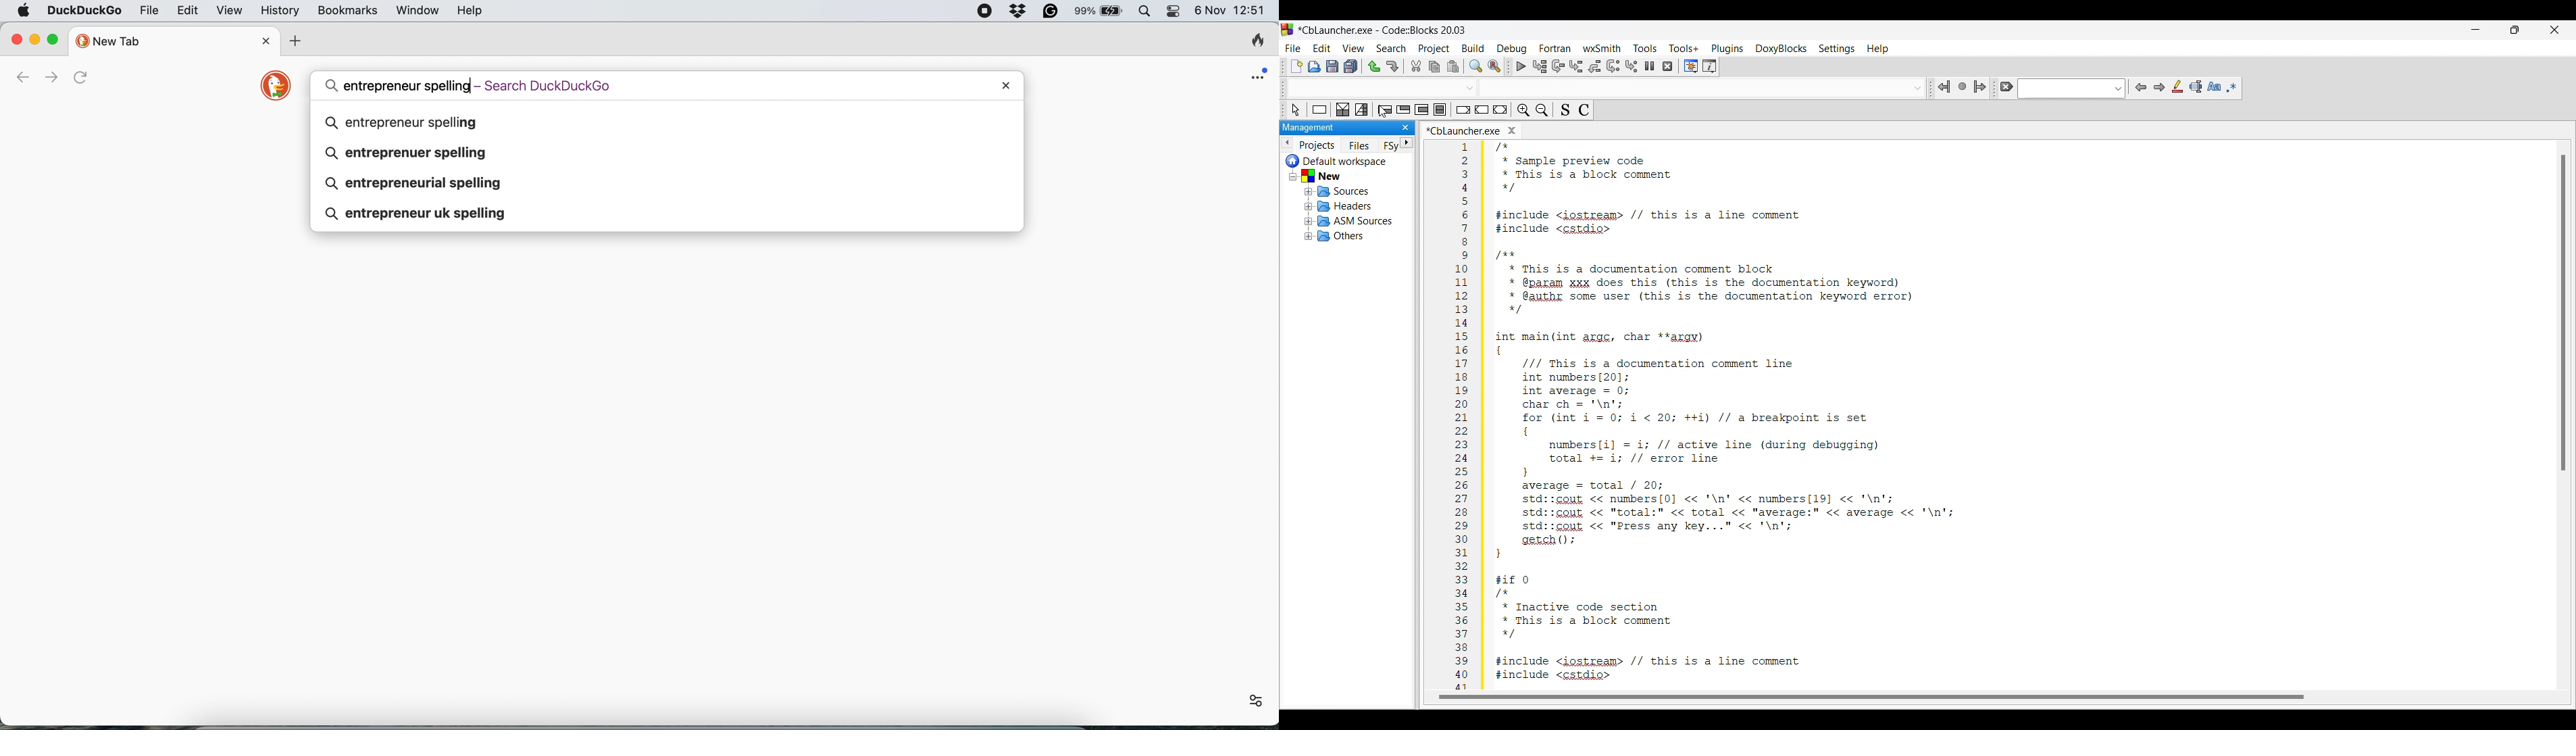 Image resolution: width=2576 pixels, height=756 pixels. What do you see at coordinates (1440, 110) in the screenshot?
I see `Block instruction` at bounding box center [1440, 110].